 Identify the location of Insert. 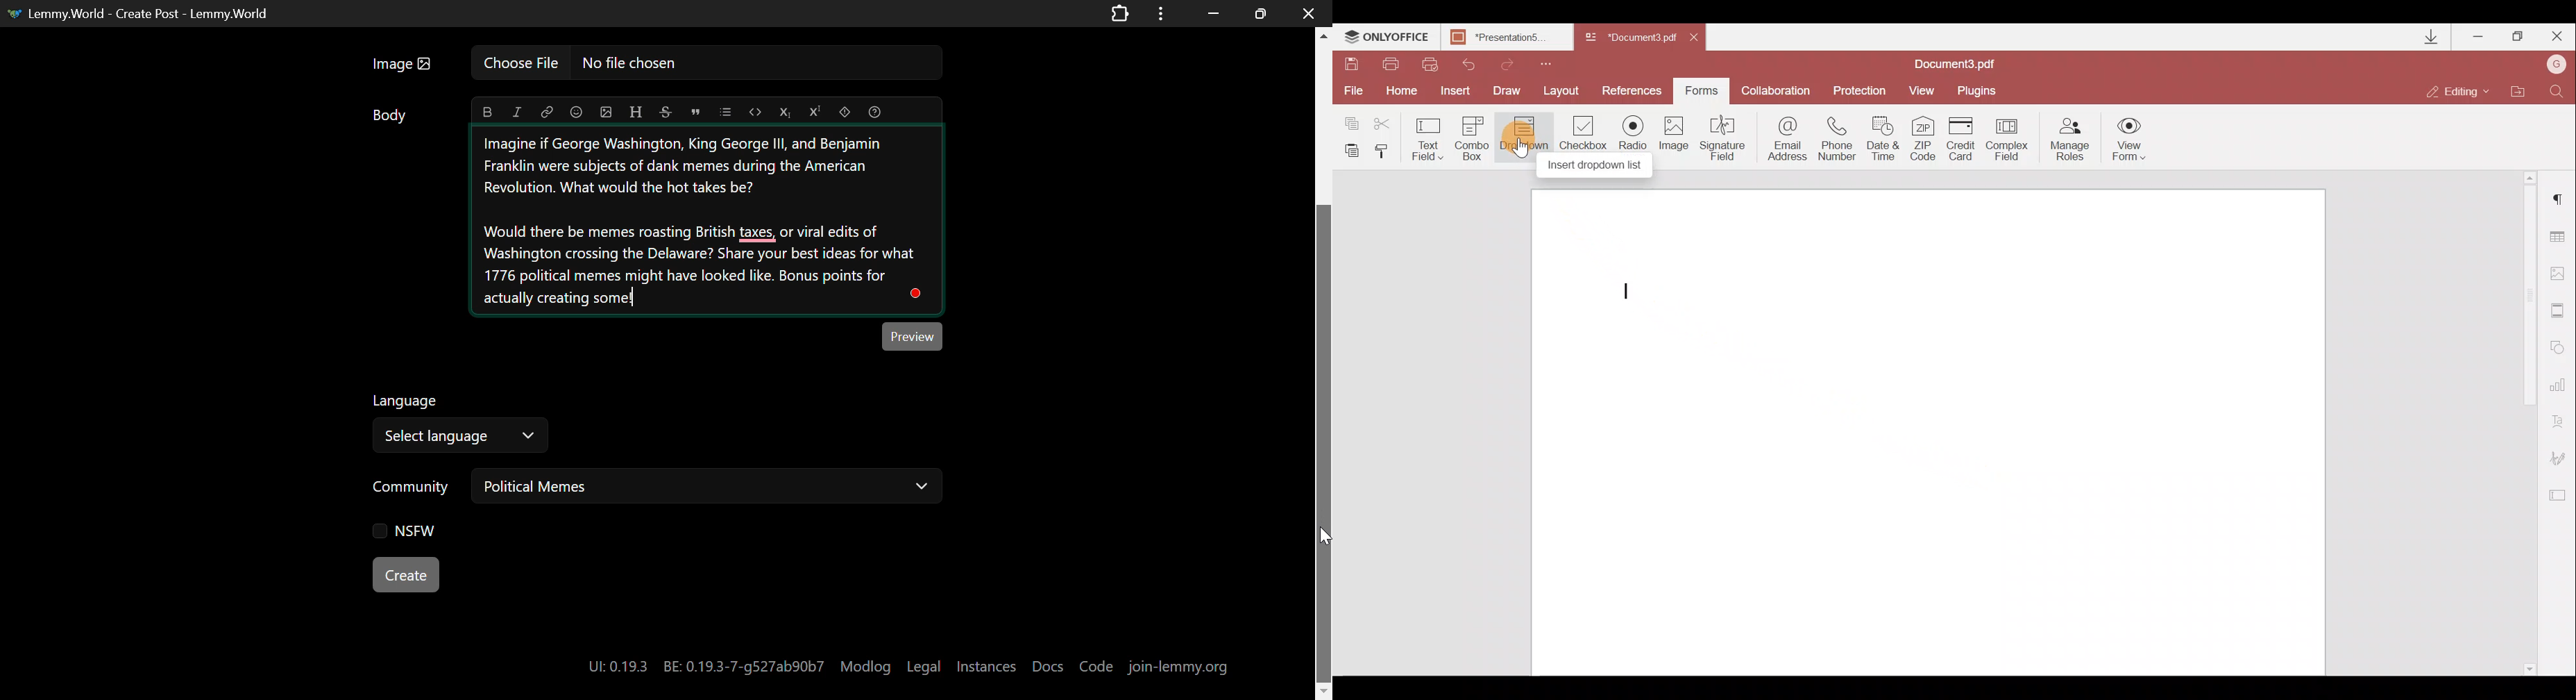
(1458, 91).